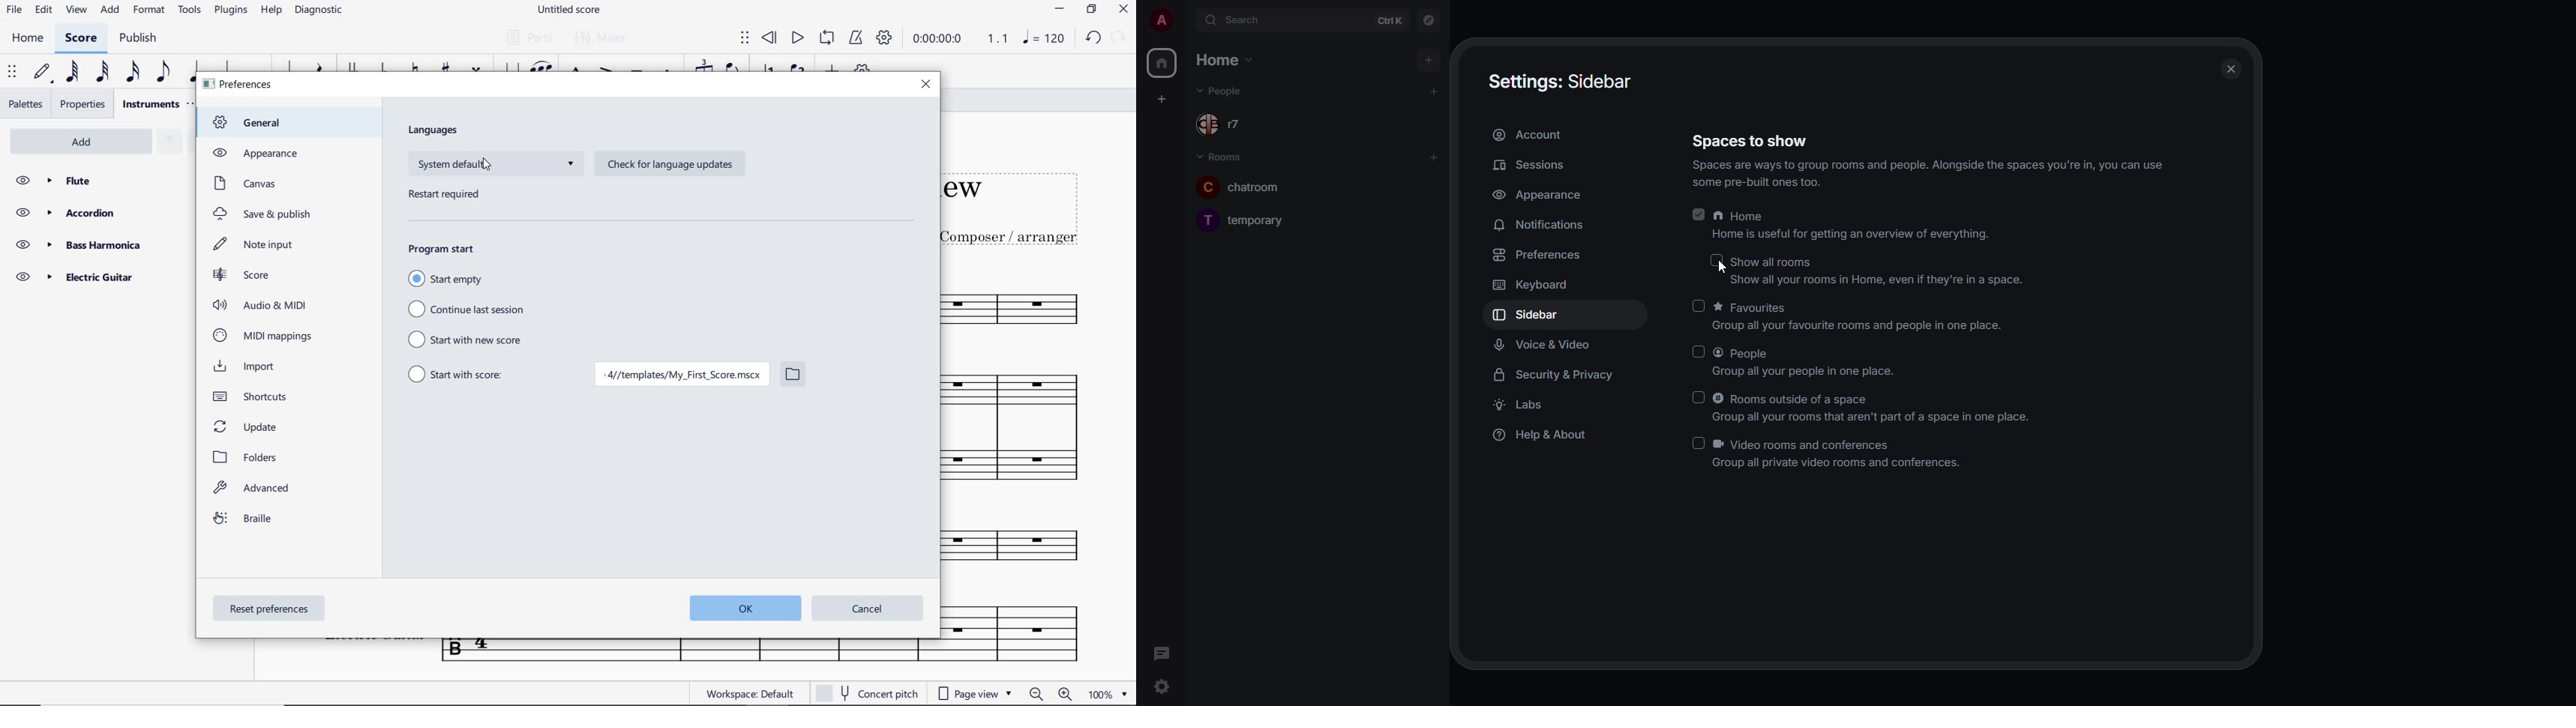 The width and height of the screenshot is (2576, 728). Describe the element at coordinates (1429, 61) in the screenshot. I see `add` at that location.